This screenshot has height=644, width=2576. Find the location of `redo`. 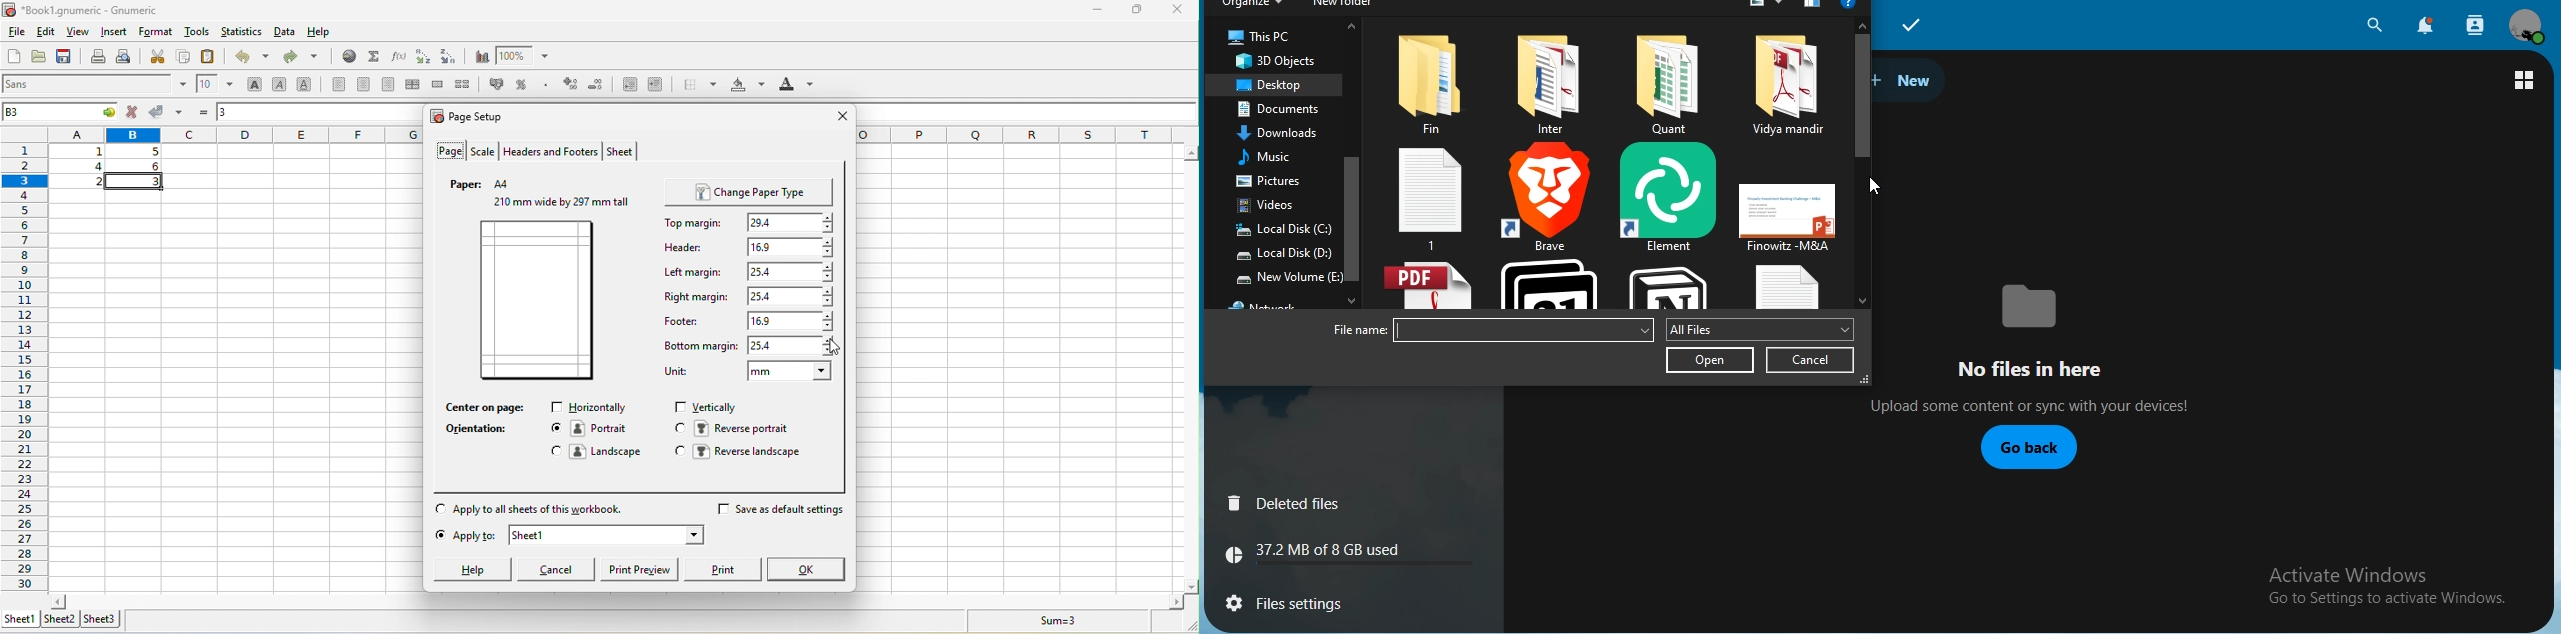

redo is located at coordinates (303, 59).